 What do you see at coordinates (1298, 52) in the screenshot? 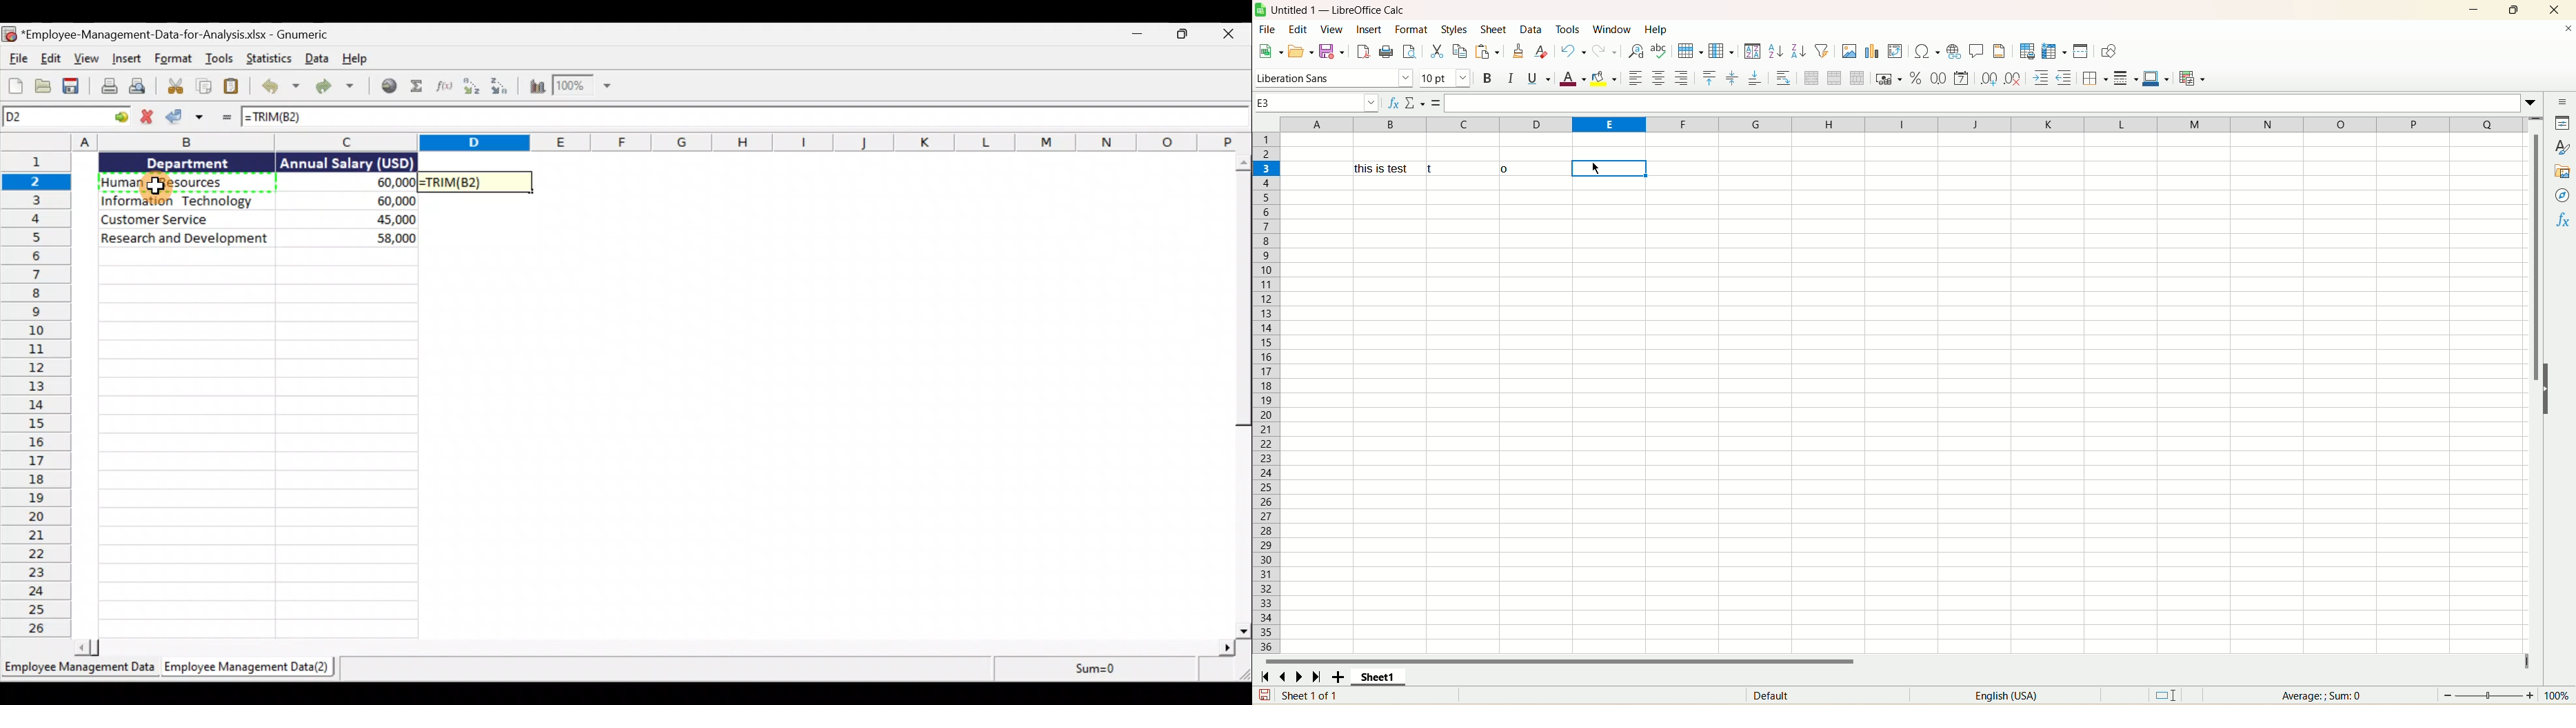
I see `open` at bounding box center [1298, 52].